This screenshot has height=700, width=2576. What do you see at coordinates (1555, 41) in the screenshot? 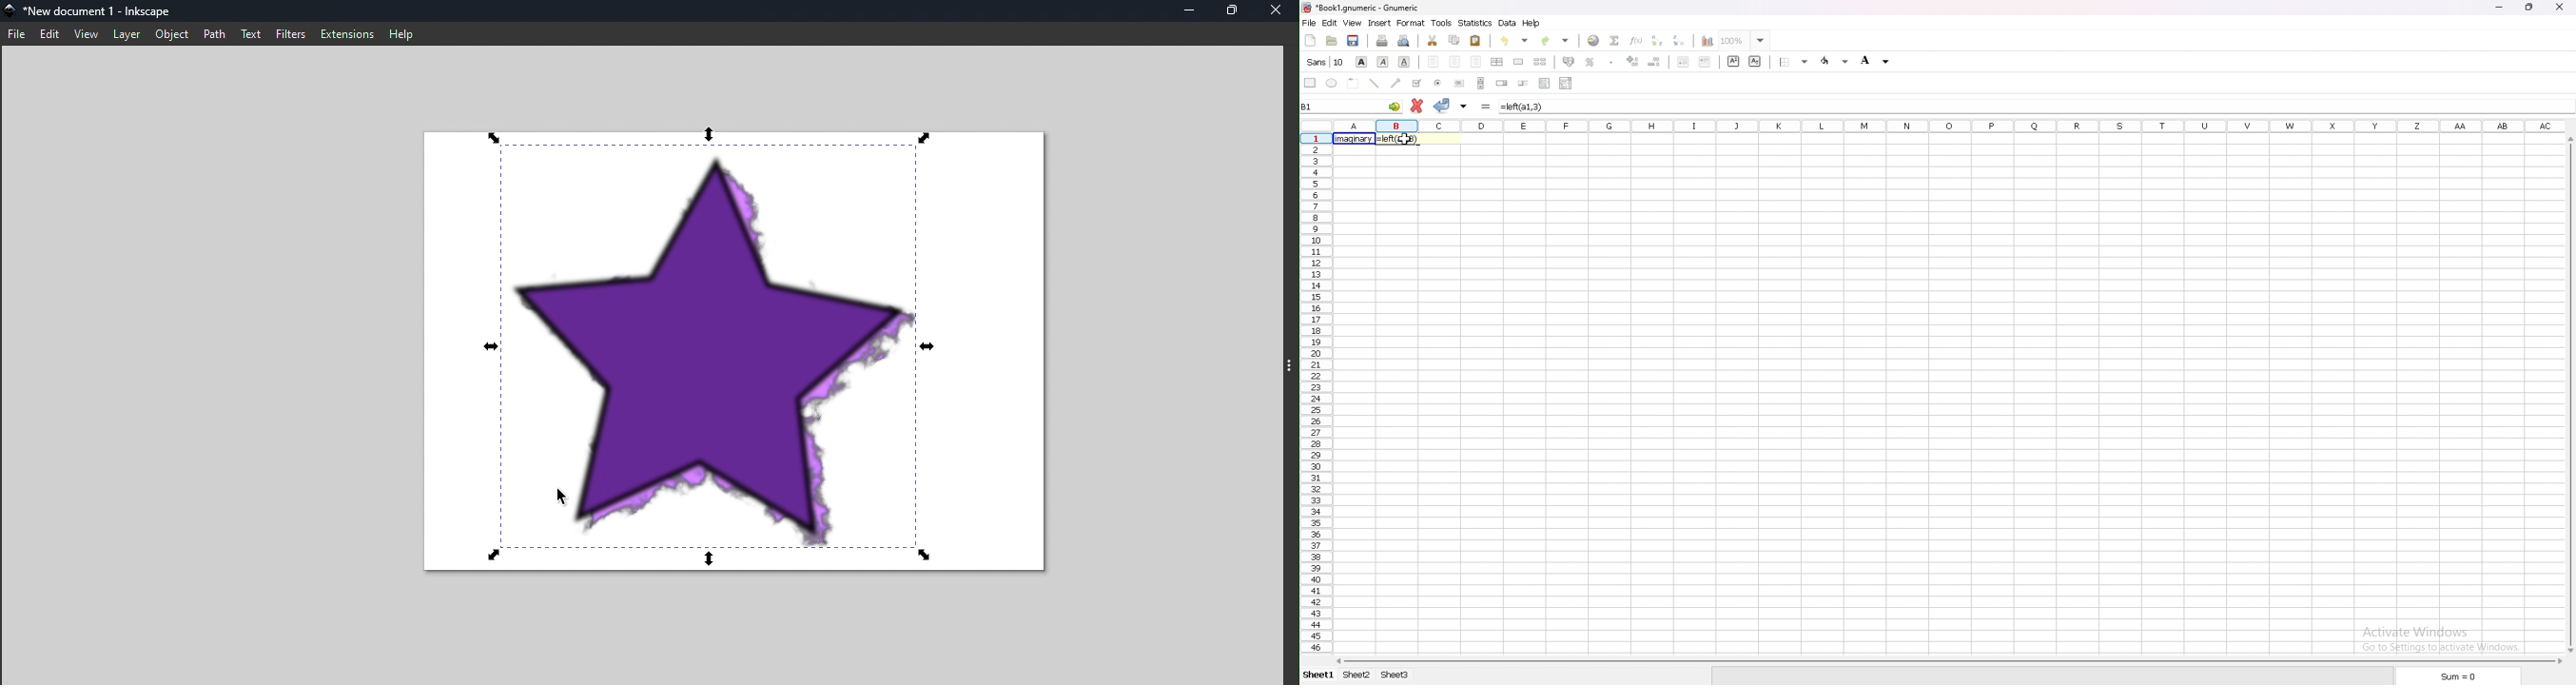
I see `redo` at bounding box center [1555, 41].